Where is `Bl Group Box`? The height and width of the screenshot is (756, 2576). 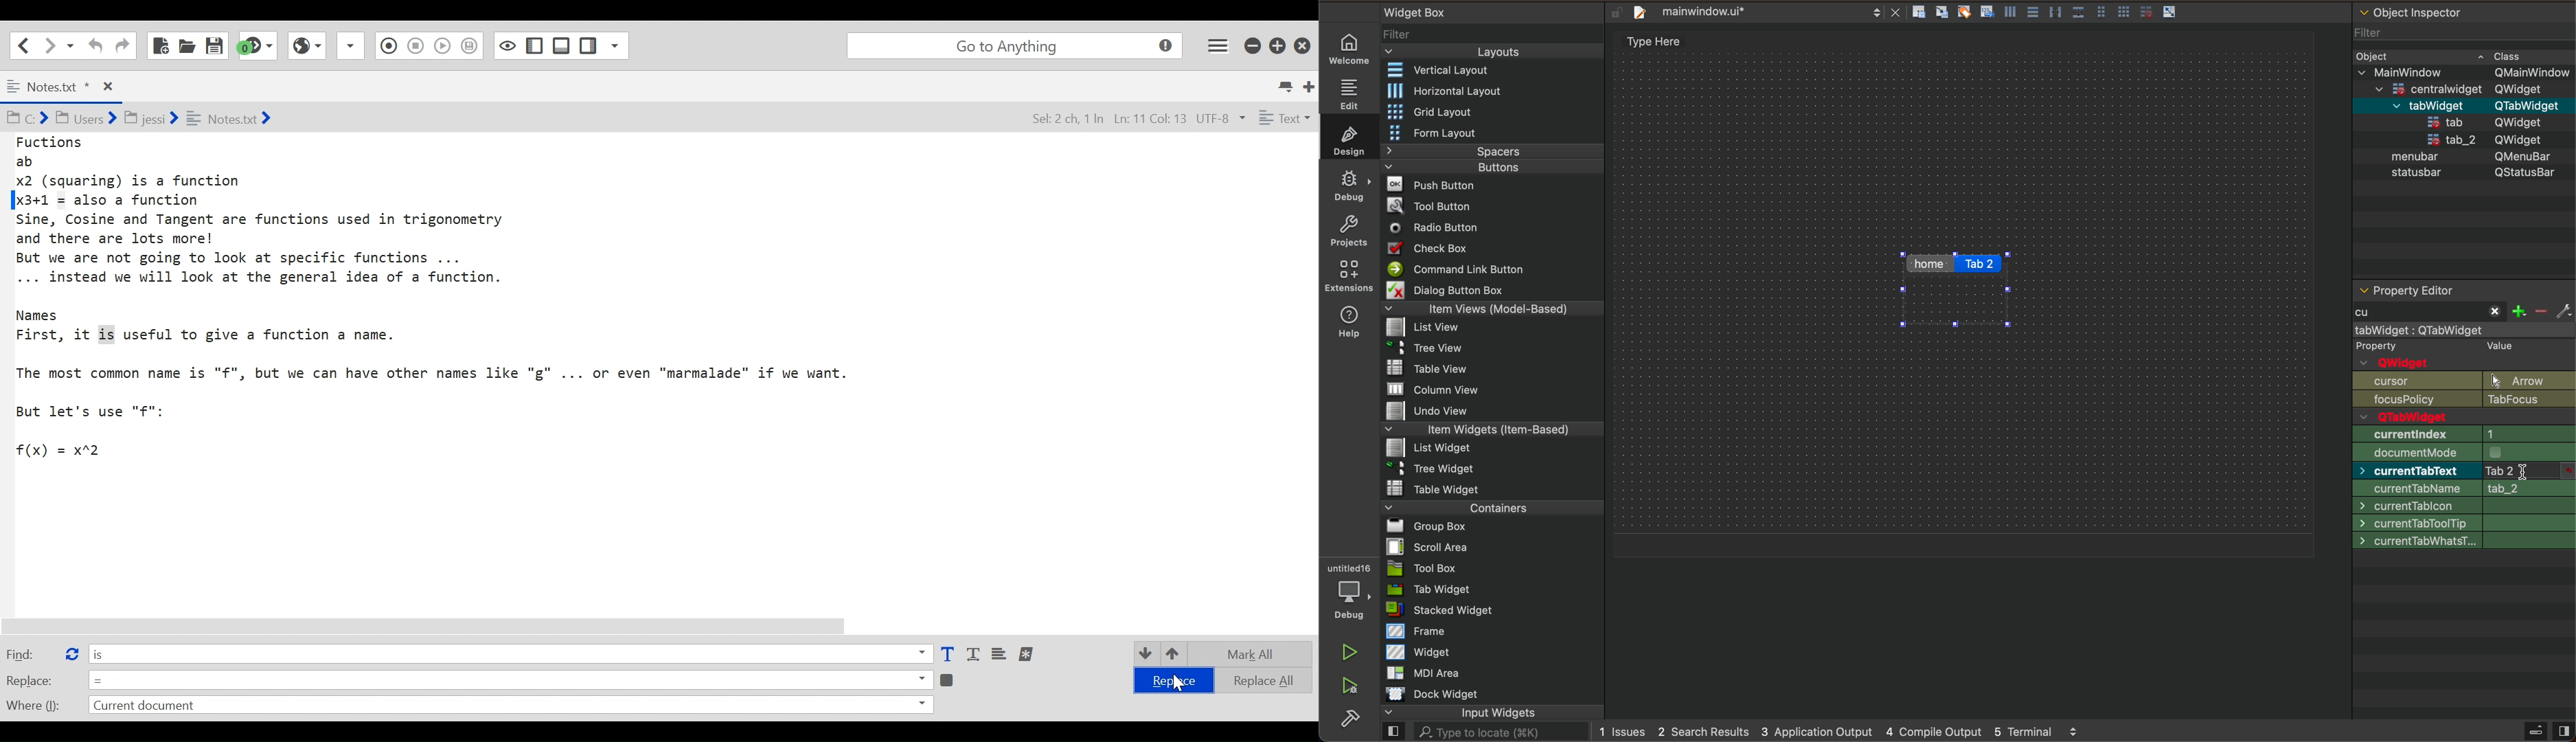
Bl Group Box is located at coordinates (1427, 524).